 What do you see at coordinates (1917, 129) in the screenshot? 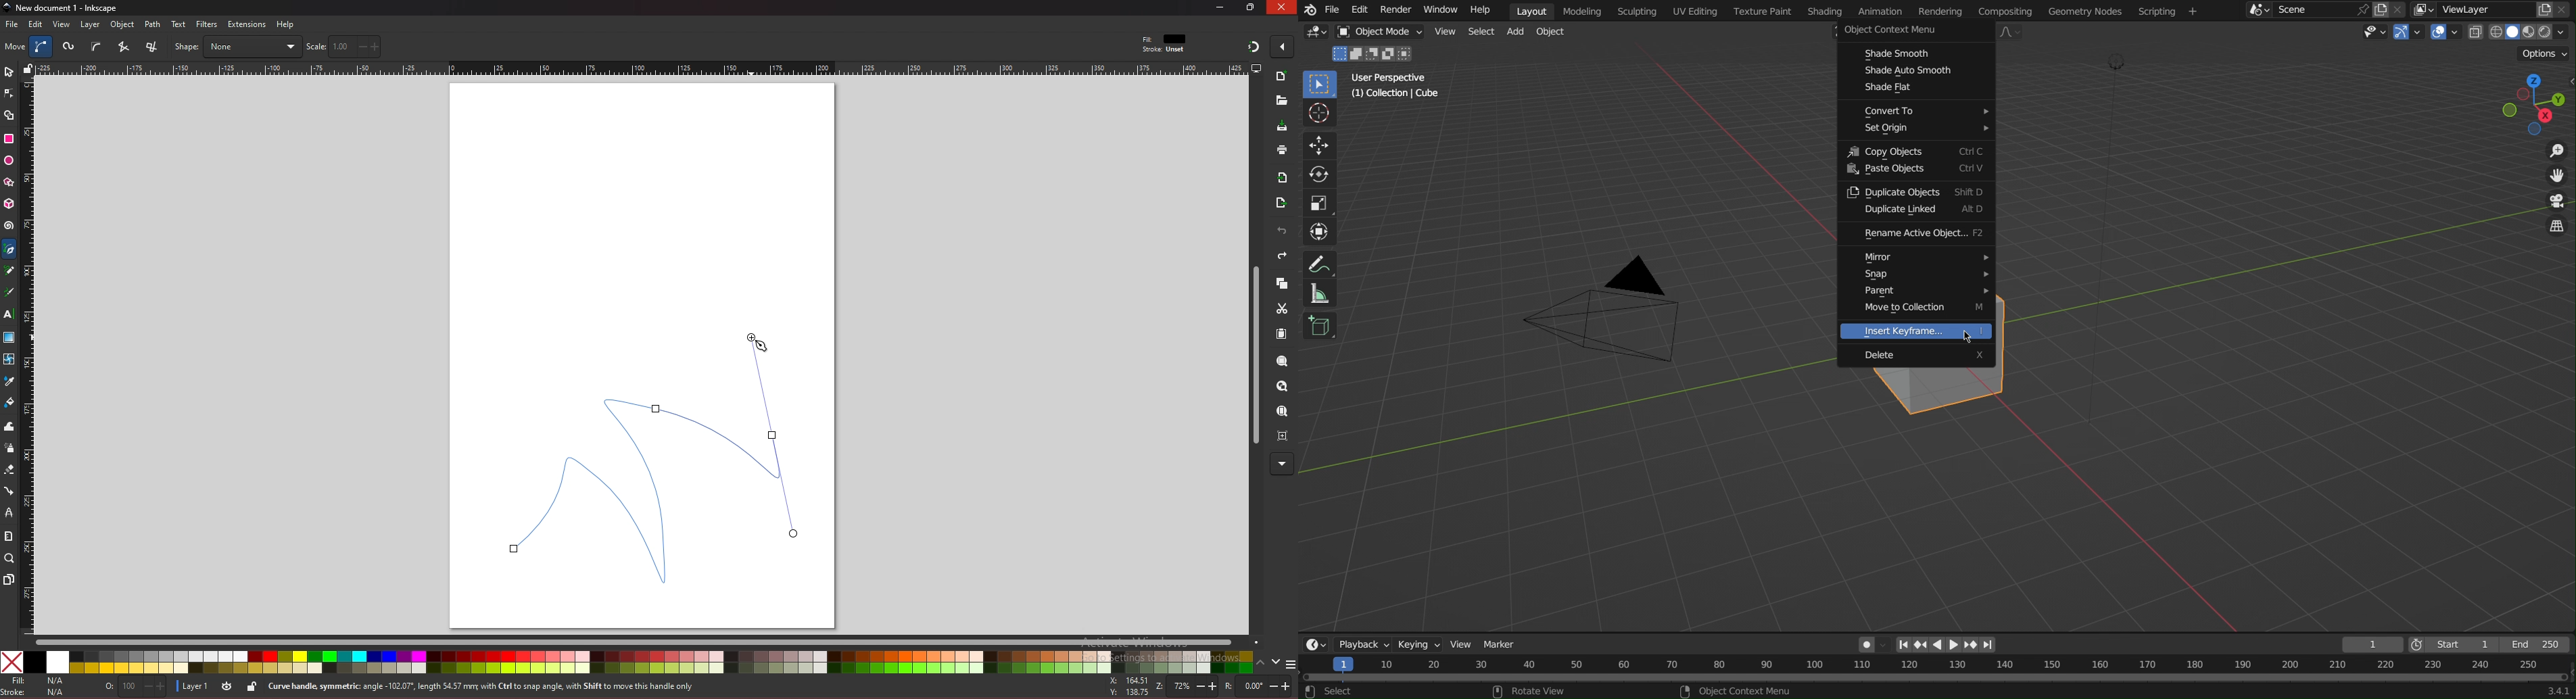
I see `Set Origin` at bounding box center [1917, 129].